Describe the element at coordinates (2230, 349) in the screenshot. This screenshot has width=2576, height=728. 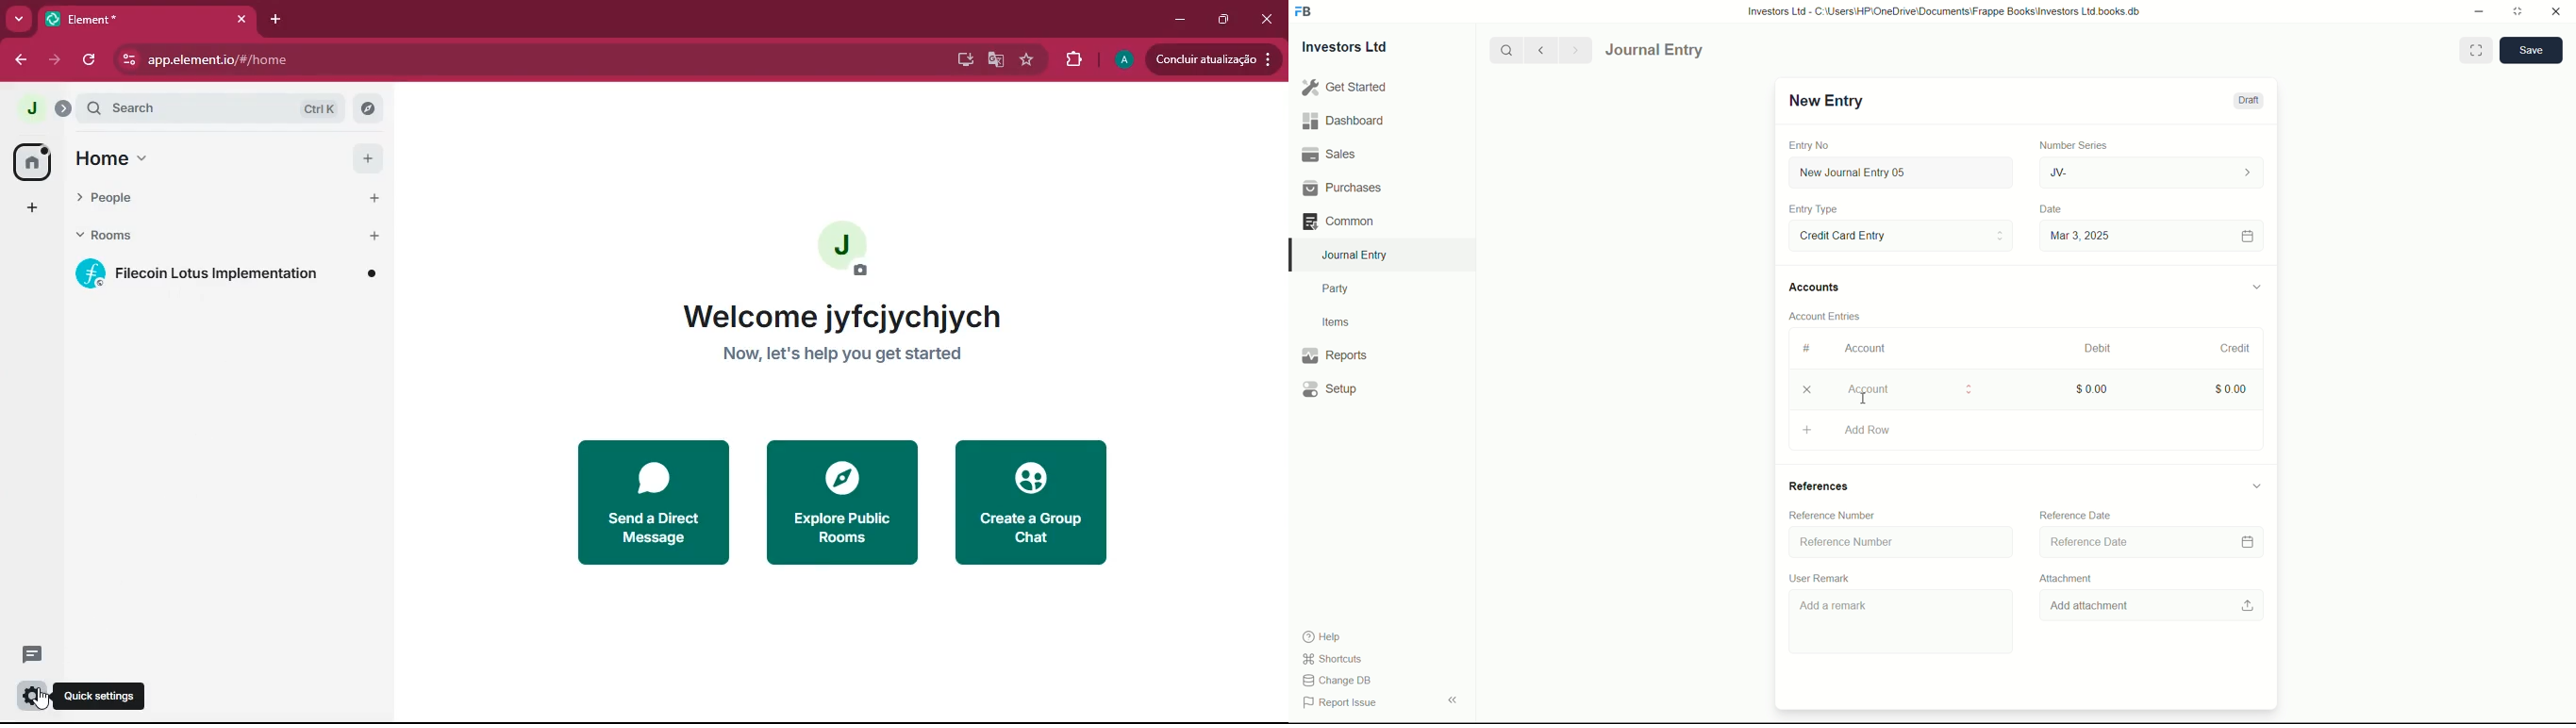
I see `Credit` at that location.